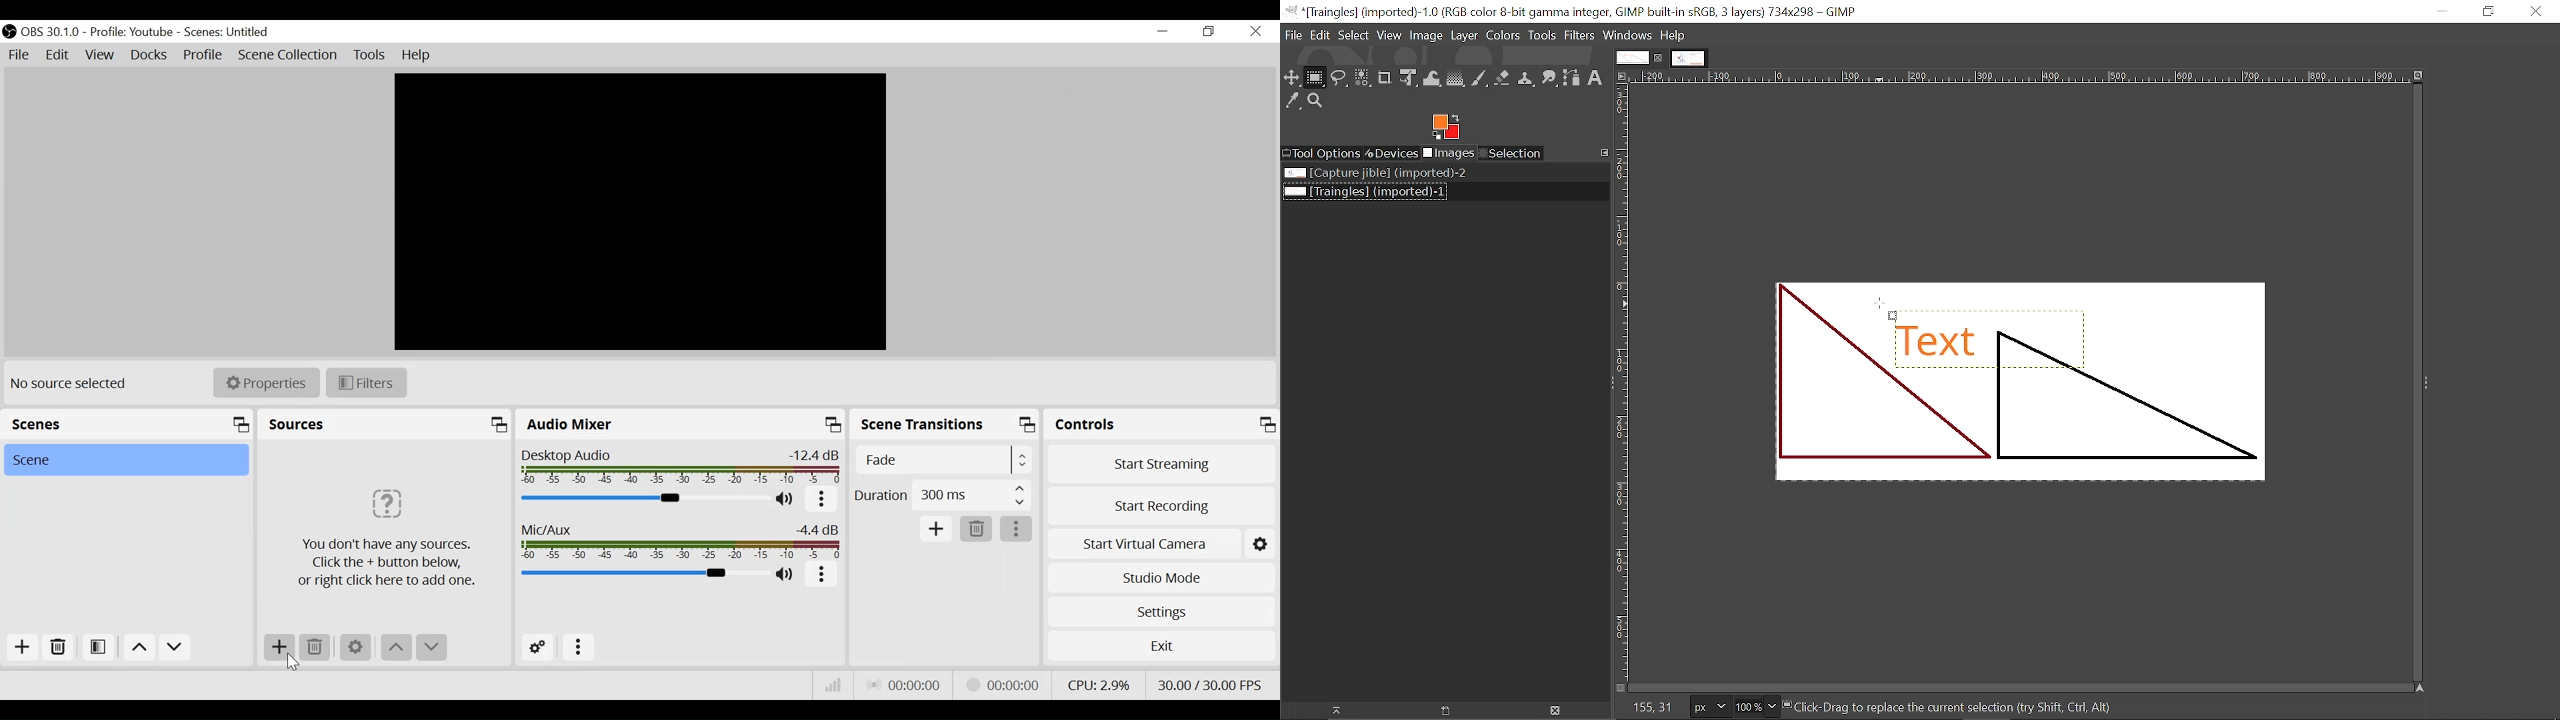 The width and height of the screenshot is (2576, 728). What do you see at coordinates (74, 384) in the screenshot?
I see `No source selected` at bounding box center [74, 384].